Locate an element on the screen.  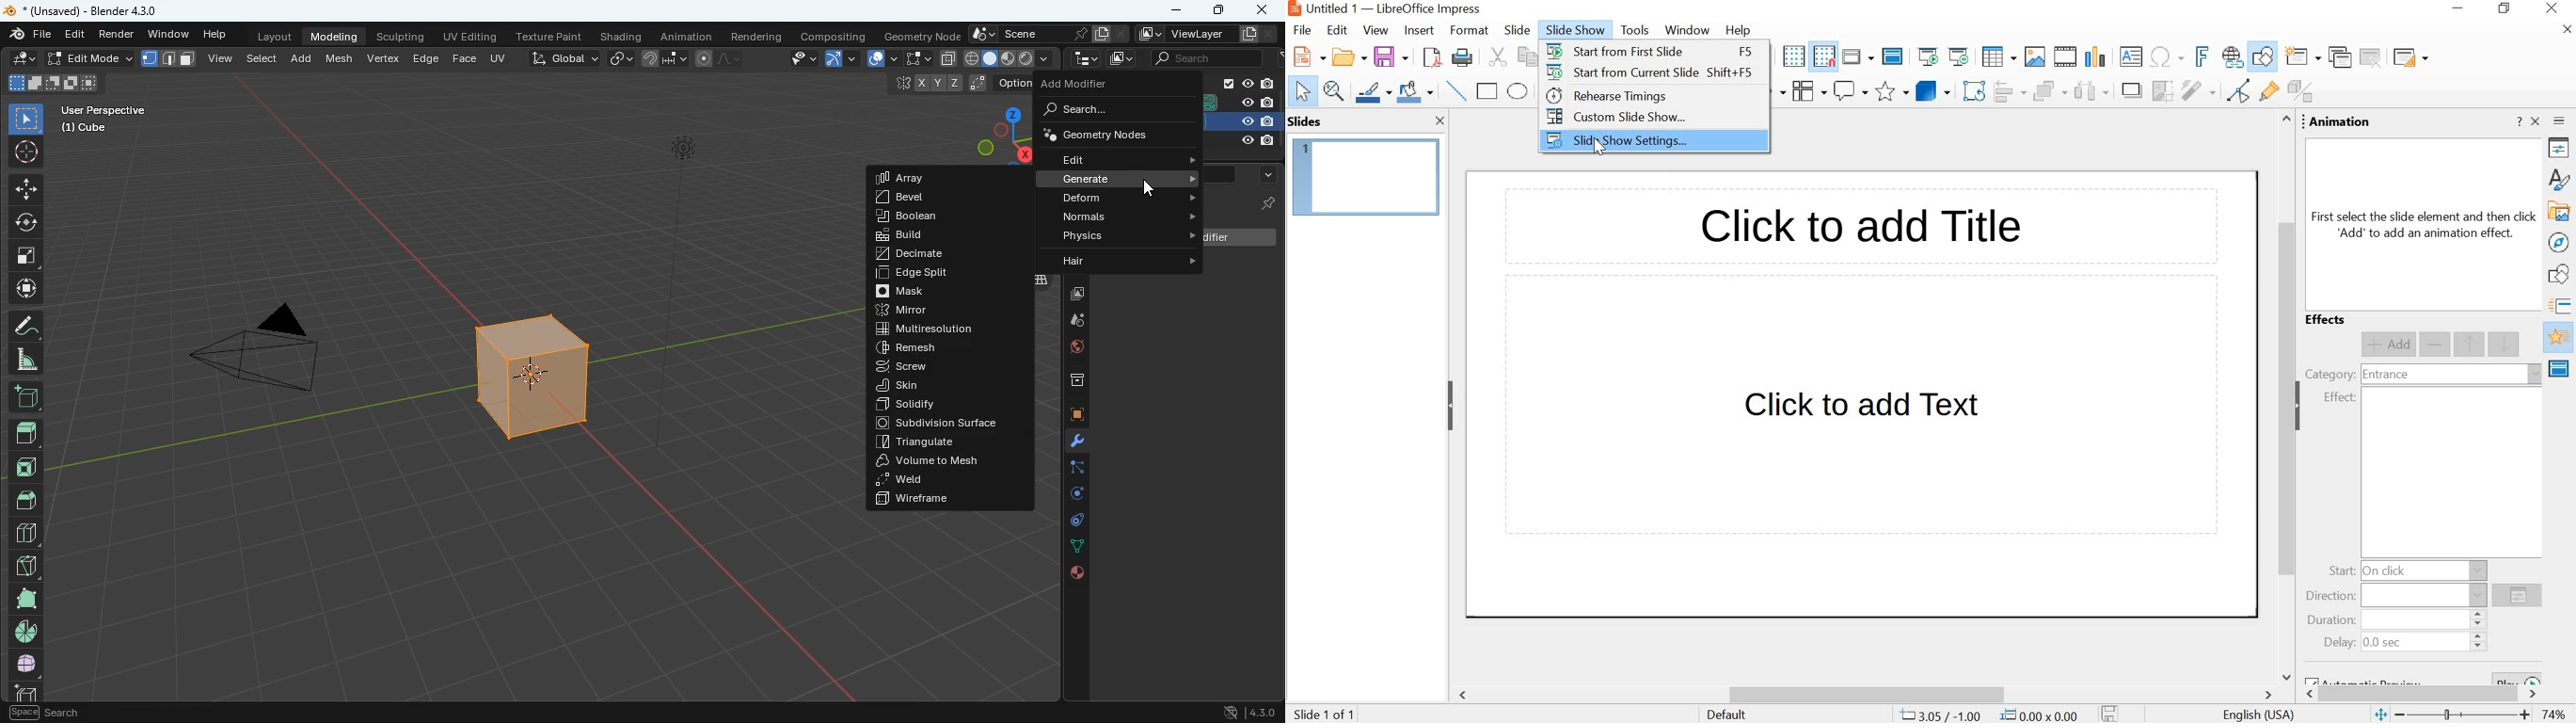
3d objects is located at coordinates (1933, 90).